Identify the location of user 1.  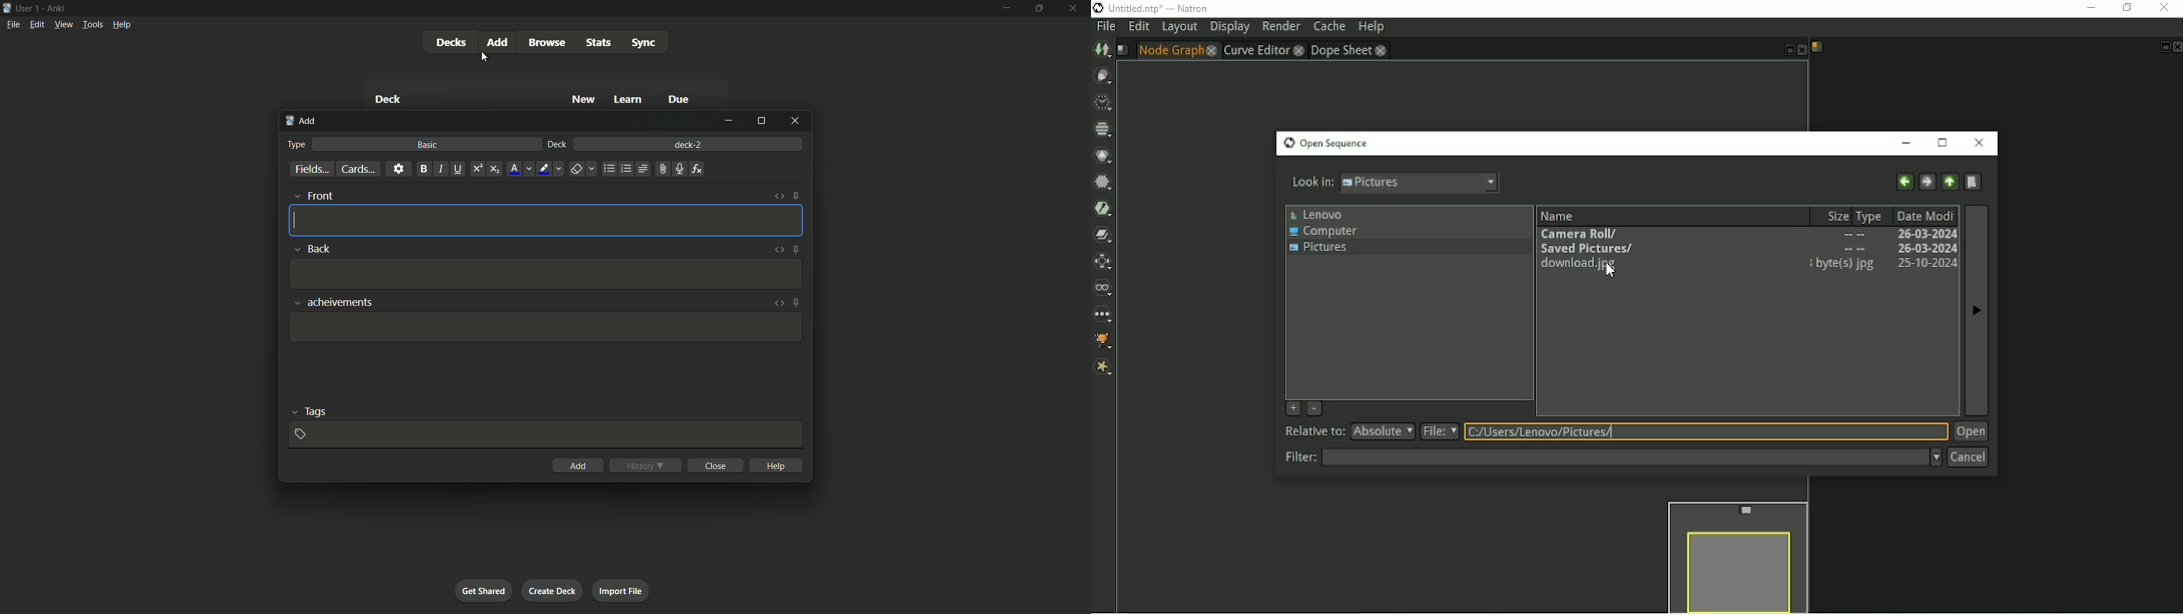
(28, 9).